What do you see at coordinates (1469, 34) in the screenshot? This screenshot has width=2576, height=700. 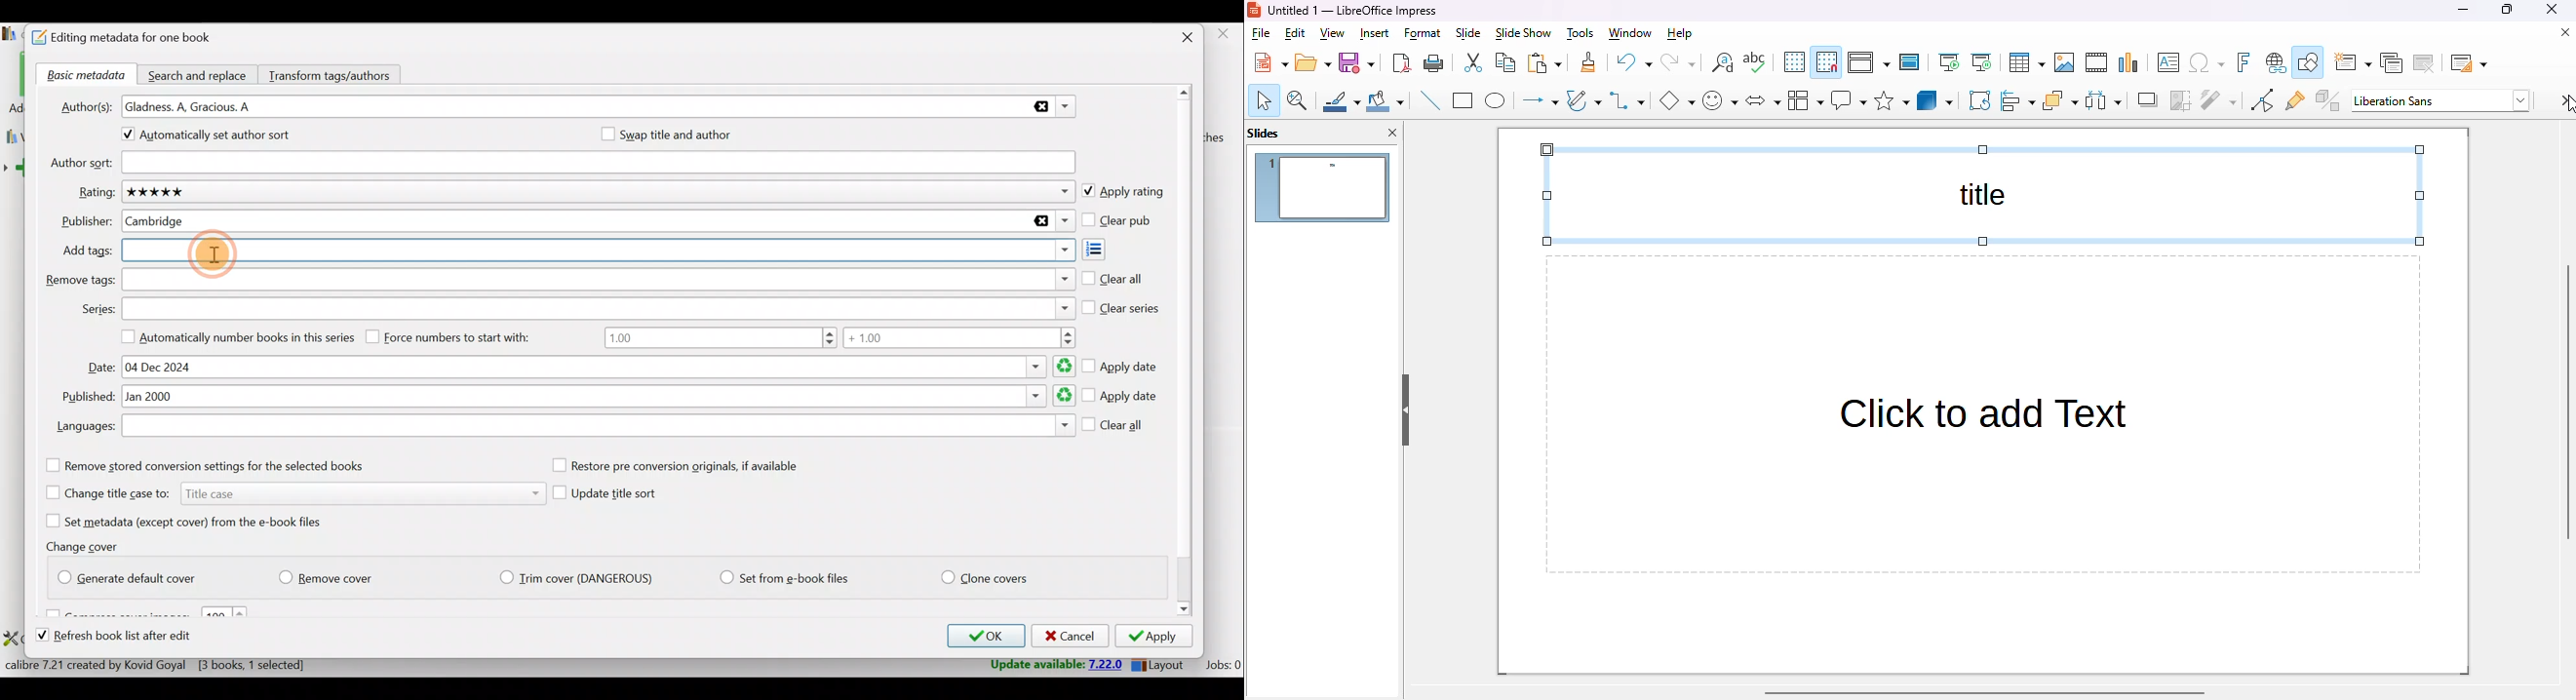 I see `slide` at bounding box center [1469, 34].